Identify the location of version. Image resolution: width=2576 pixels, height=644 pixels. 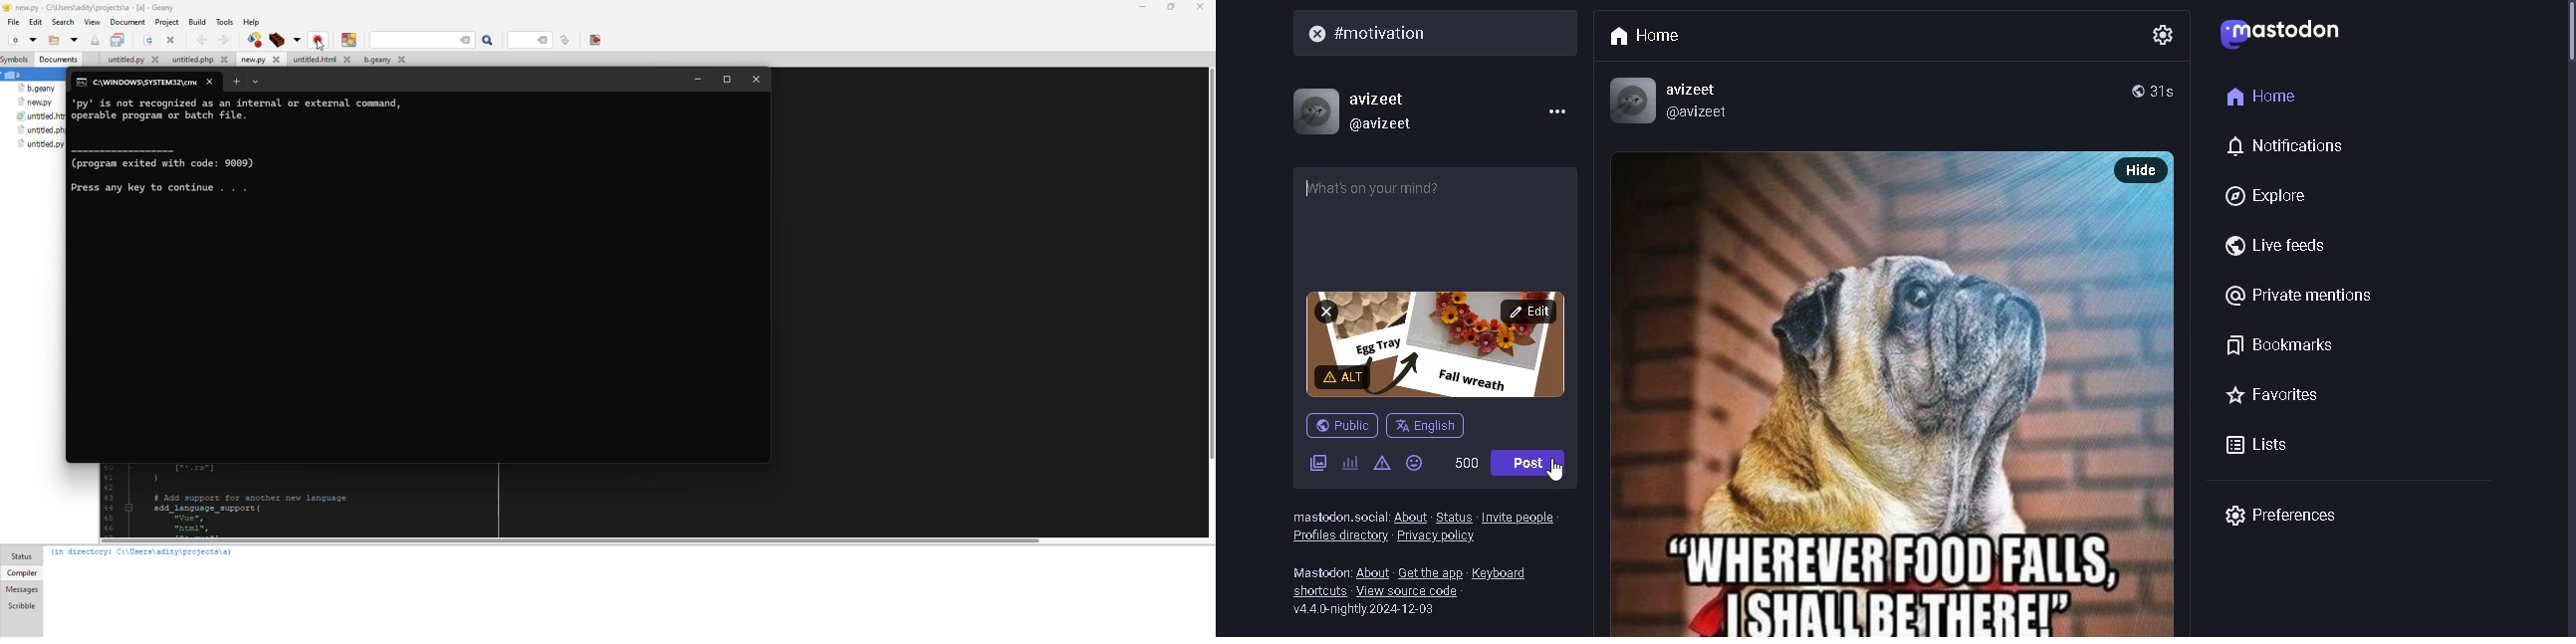
(1368, 610).